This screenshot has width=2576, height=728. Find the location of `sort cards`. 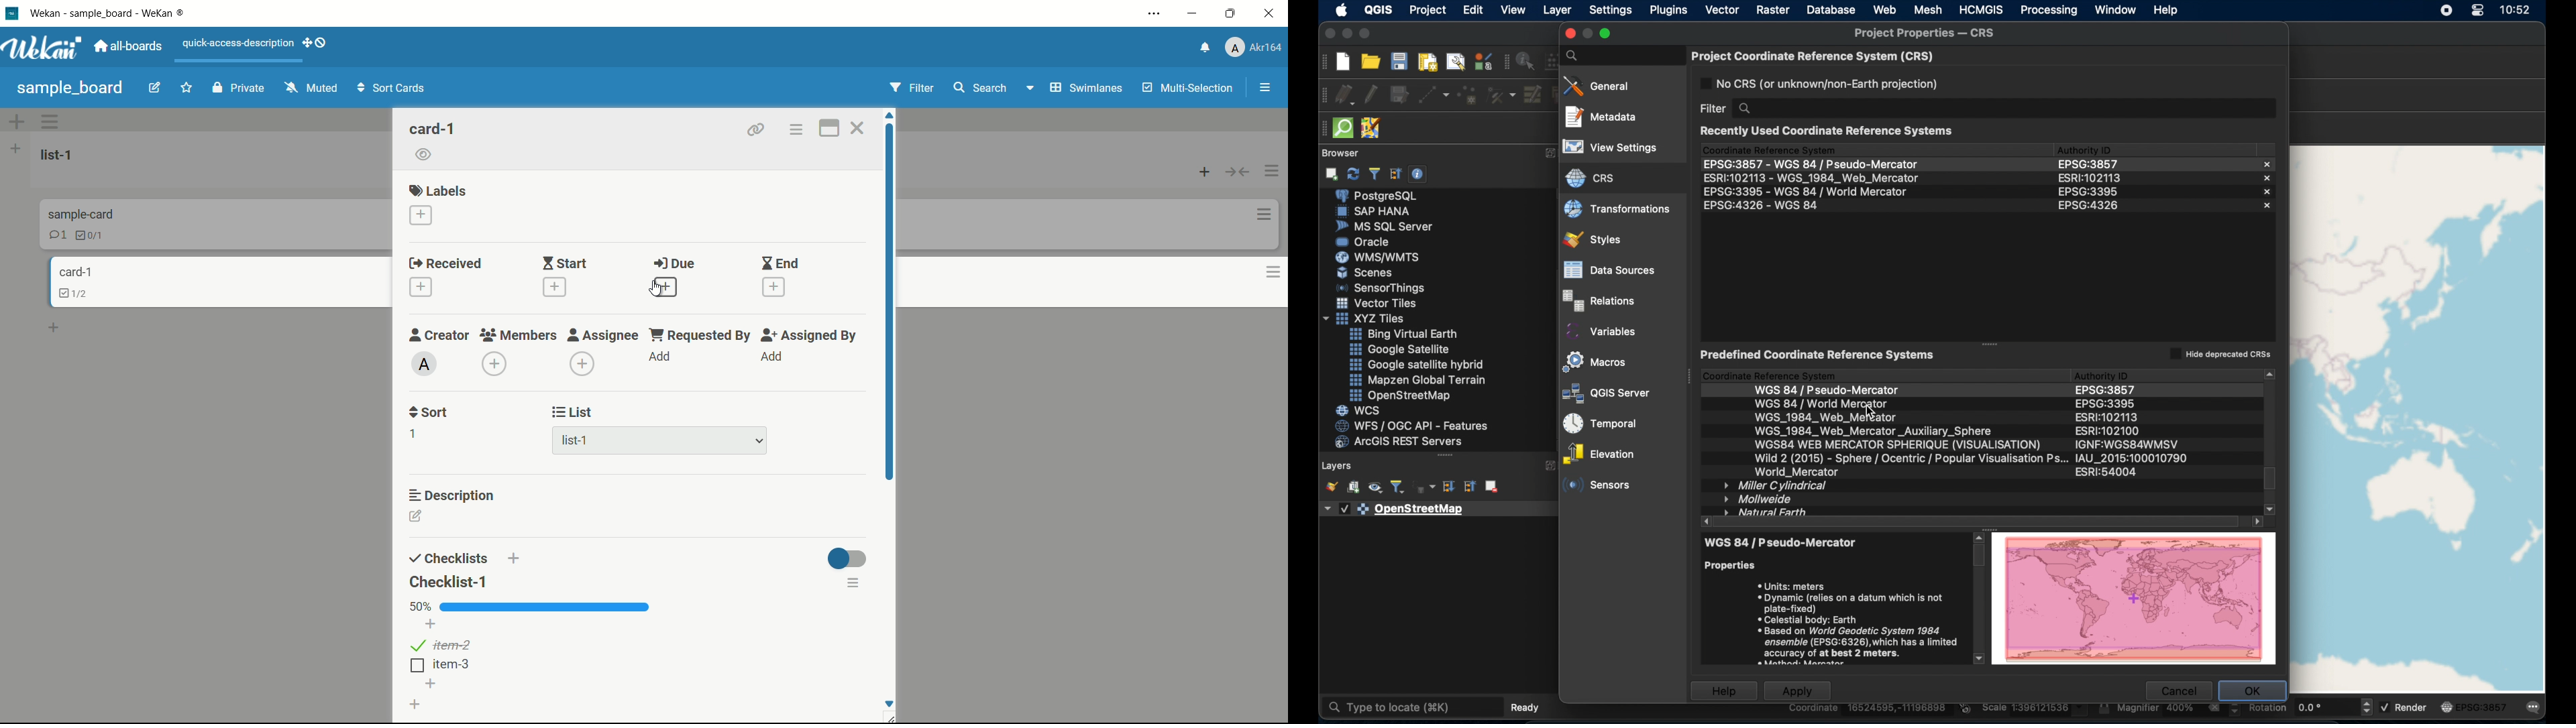

sort cards is located at coordinates (390, 88).